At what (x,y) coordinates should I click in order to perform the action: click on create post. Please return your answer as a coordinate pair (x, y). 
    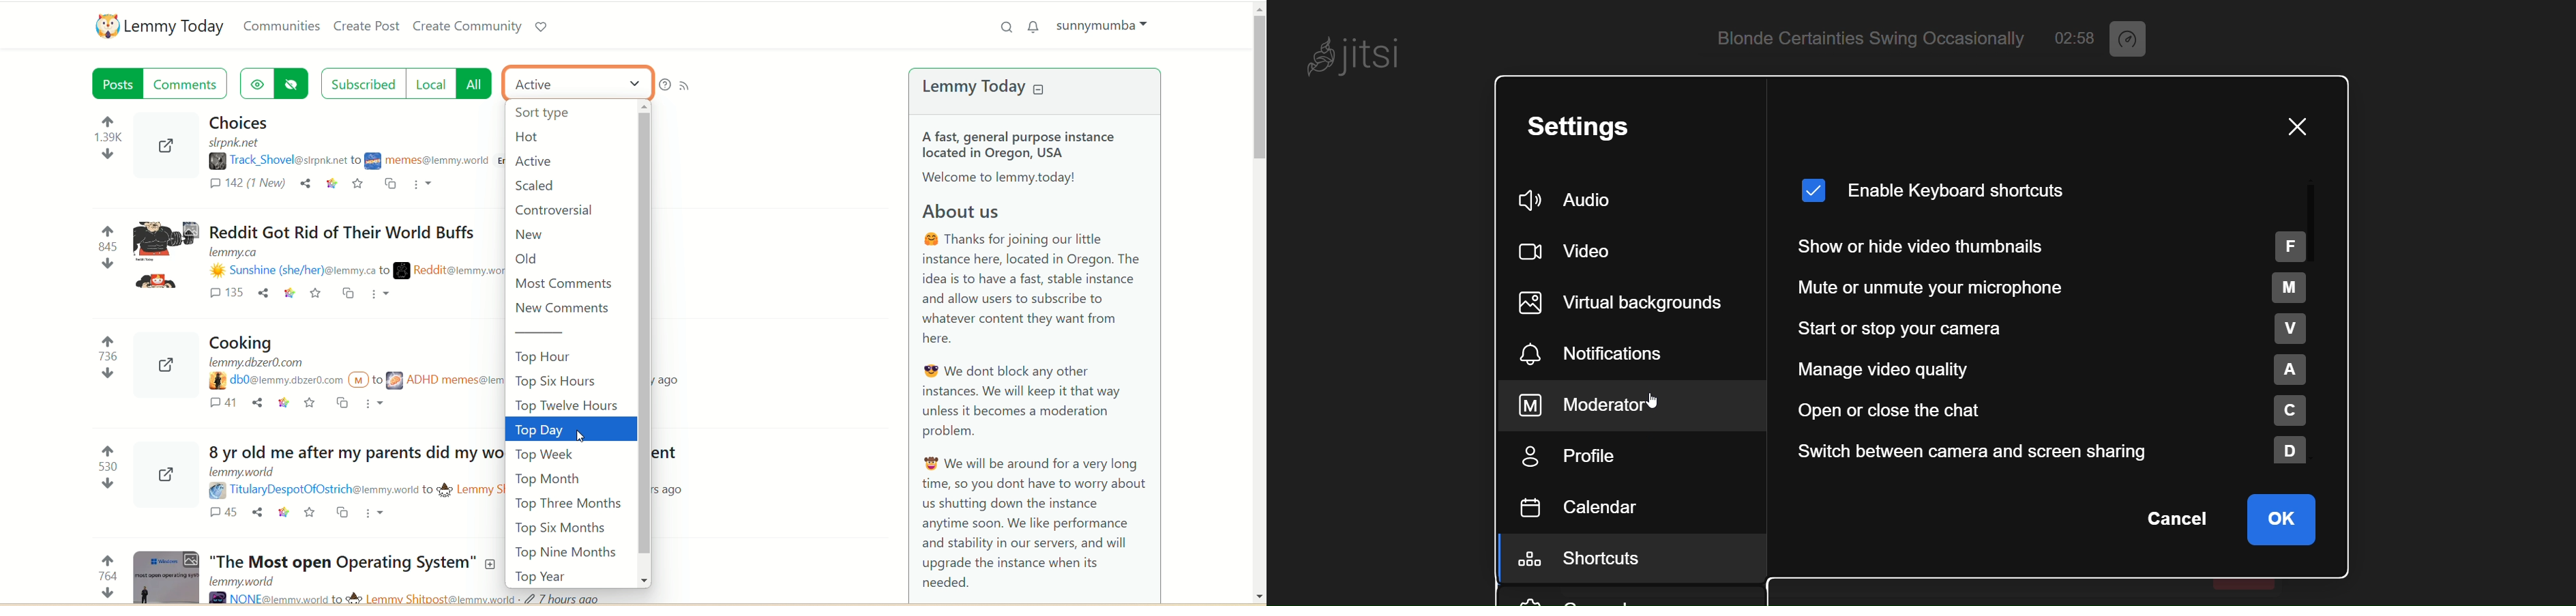
    Looking at the image, I should click on (366, 28).